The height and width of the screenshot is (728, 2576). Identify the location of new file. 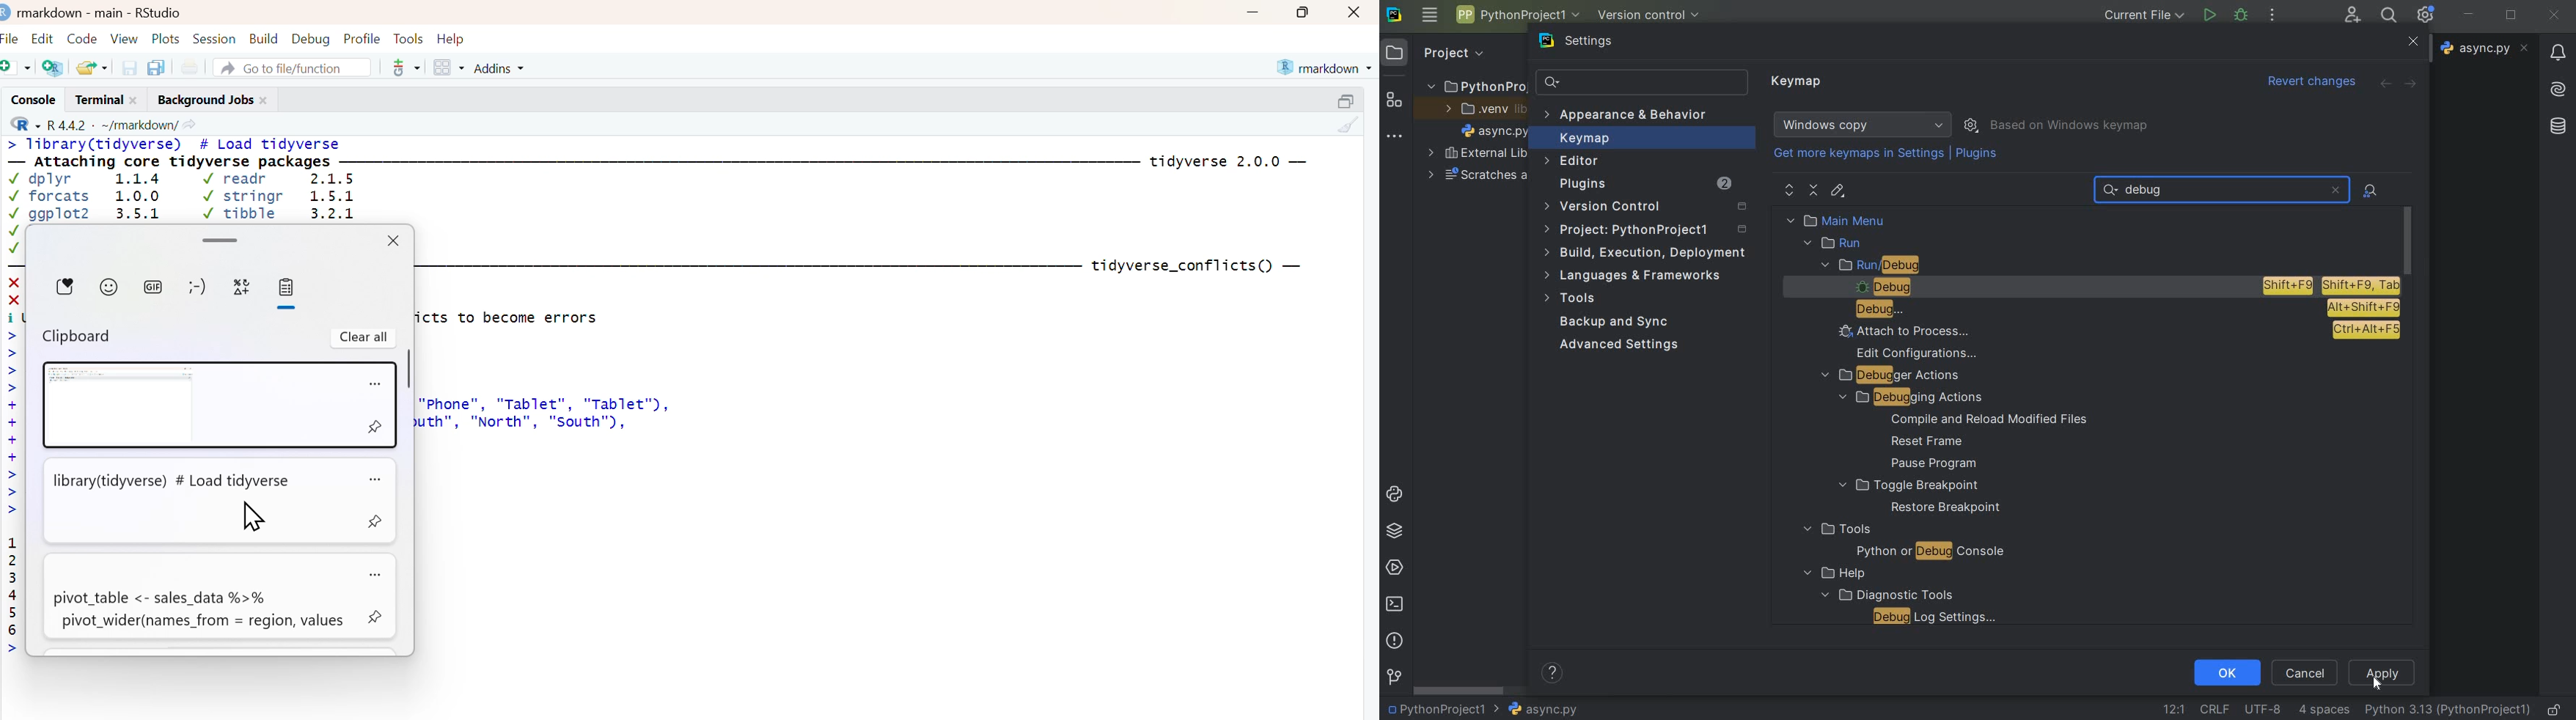
(17, 67).